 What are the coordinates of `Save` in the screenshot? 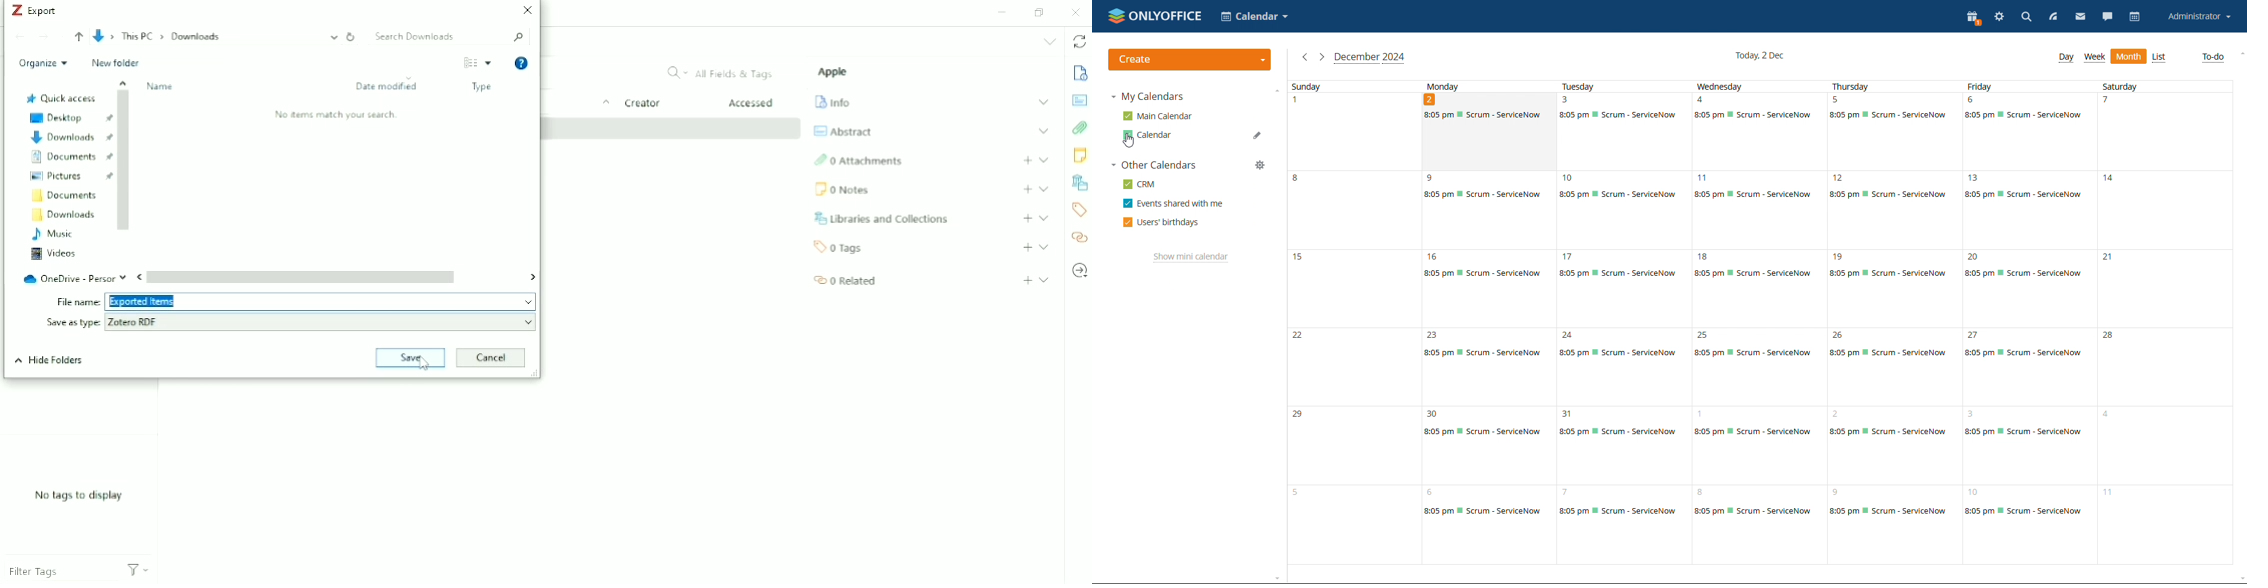 It's located at (411, 358).